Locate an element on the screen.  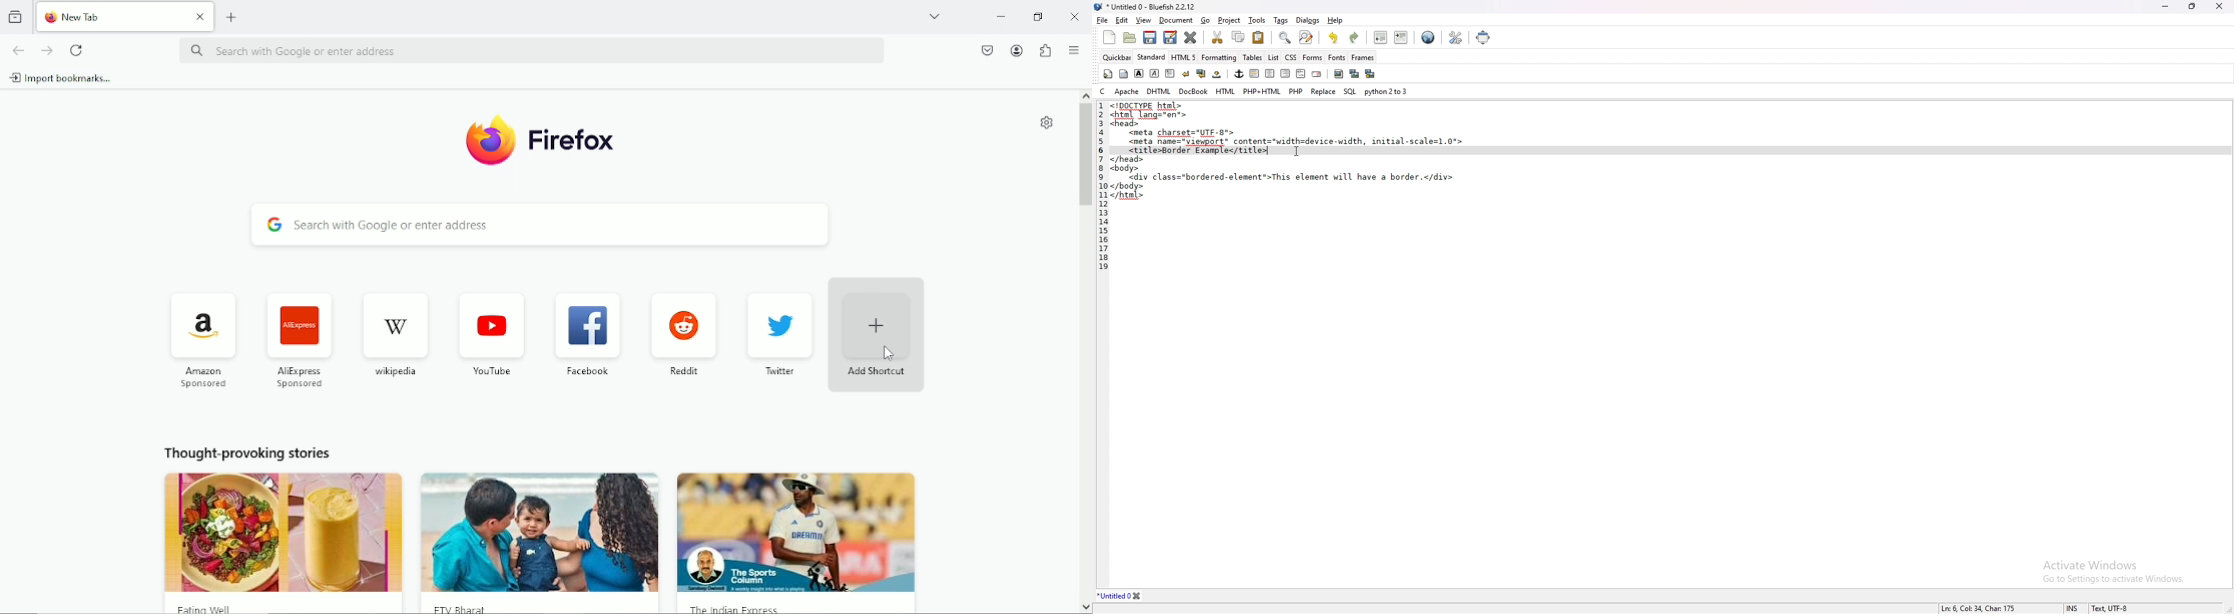
view is located at coordinates (1144, 20).